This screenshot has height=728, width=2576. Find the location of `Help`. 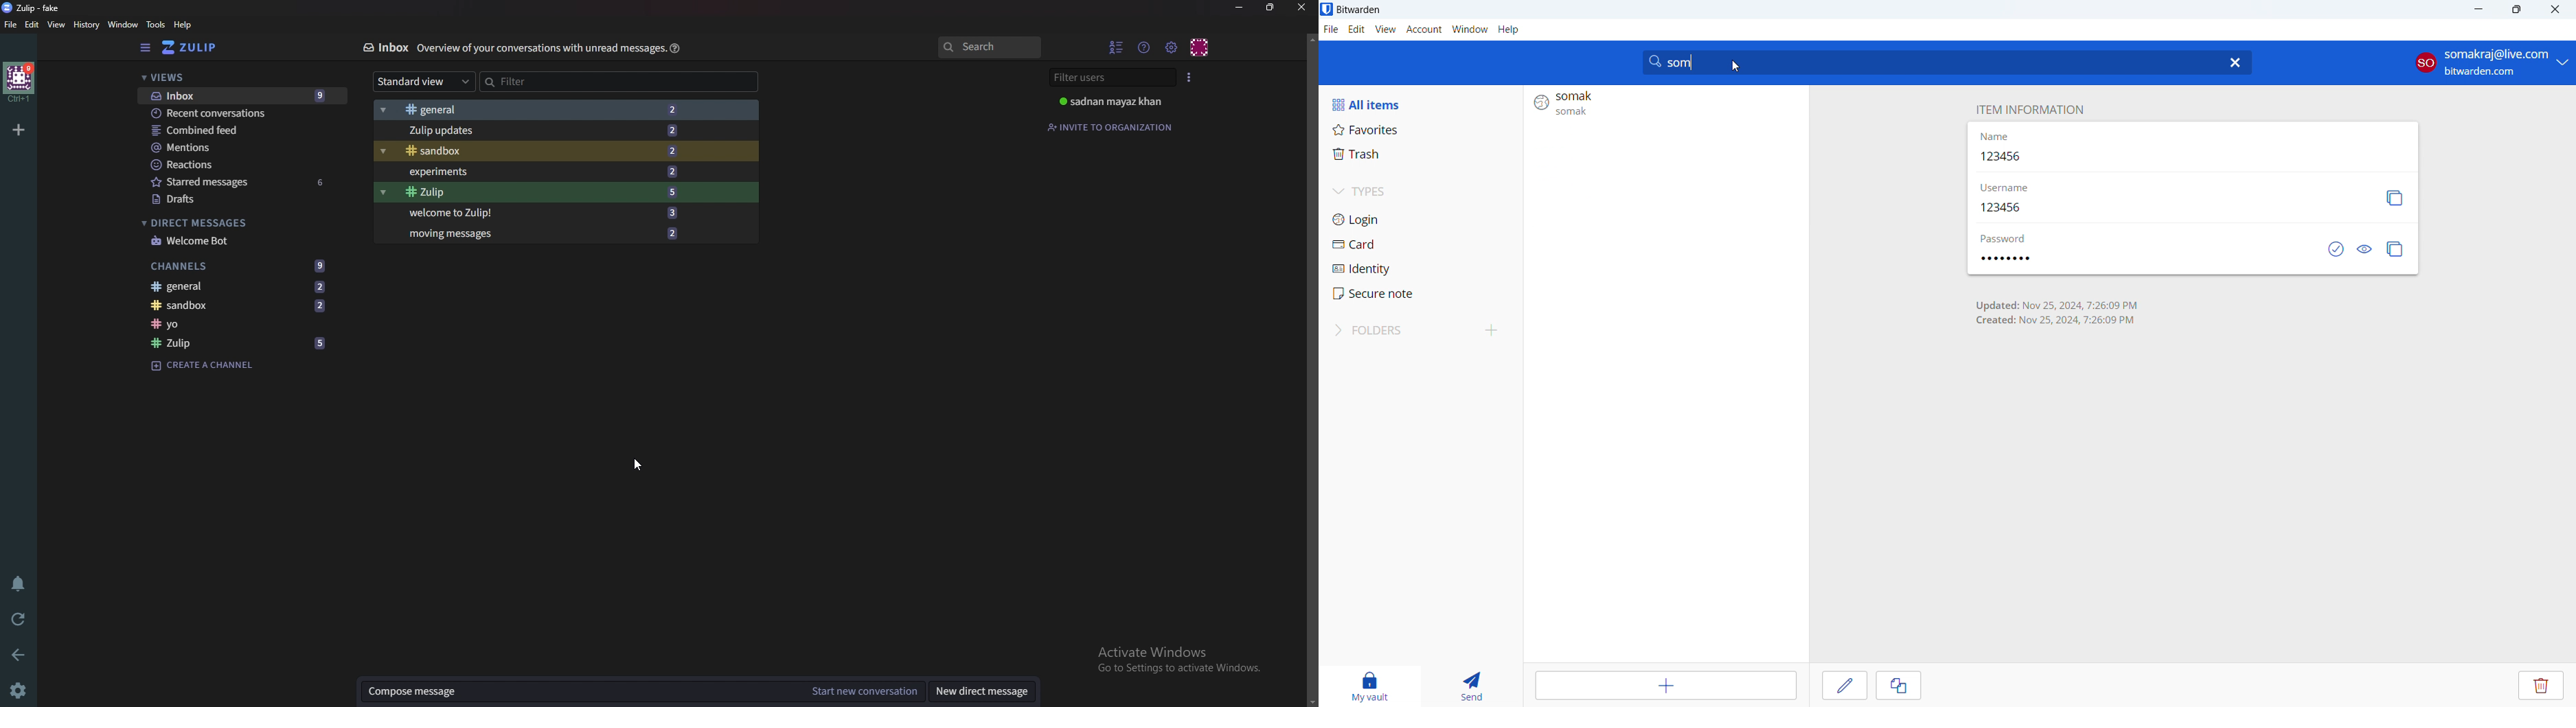

Help is located at coordinates (675, 49).